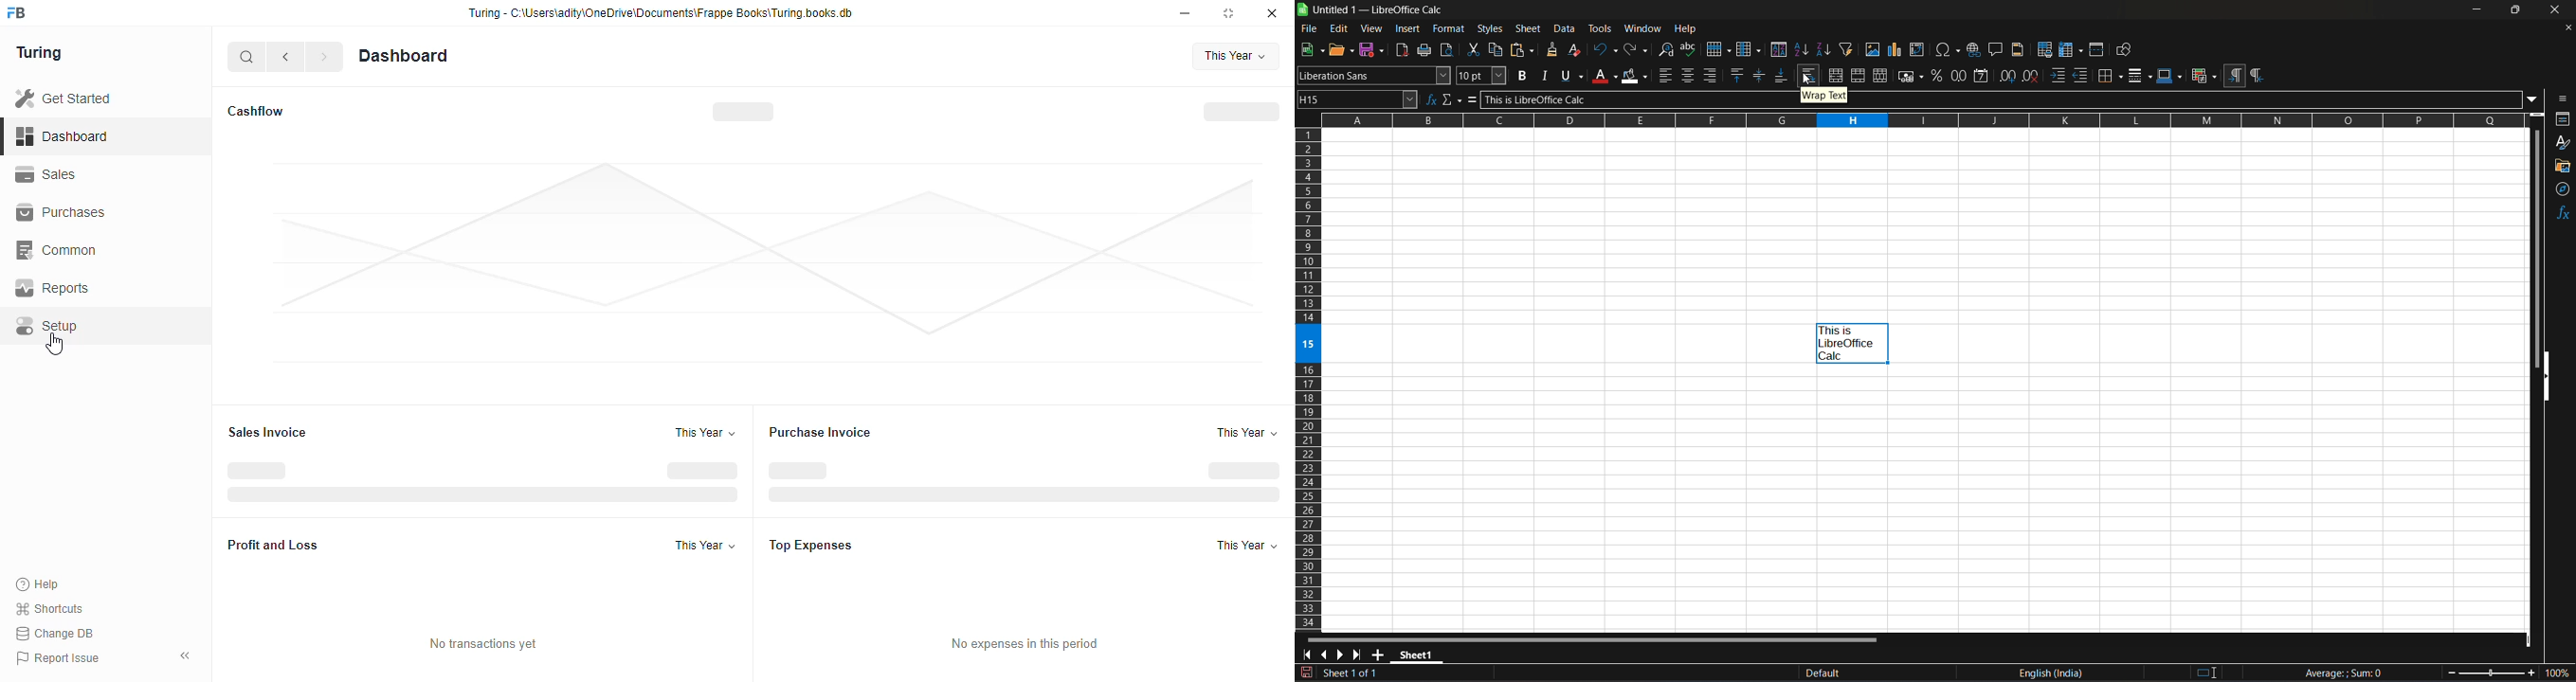 Image resolution: width=2576 pixels, height=700 pixels. What do you see at coordinates (2537, 252) in the screenshot?
I see `vertical scroll bar` at bounding box center [2537, 252].